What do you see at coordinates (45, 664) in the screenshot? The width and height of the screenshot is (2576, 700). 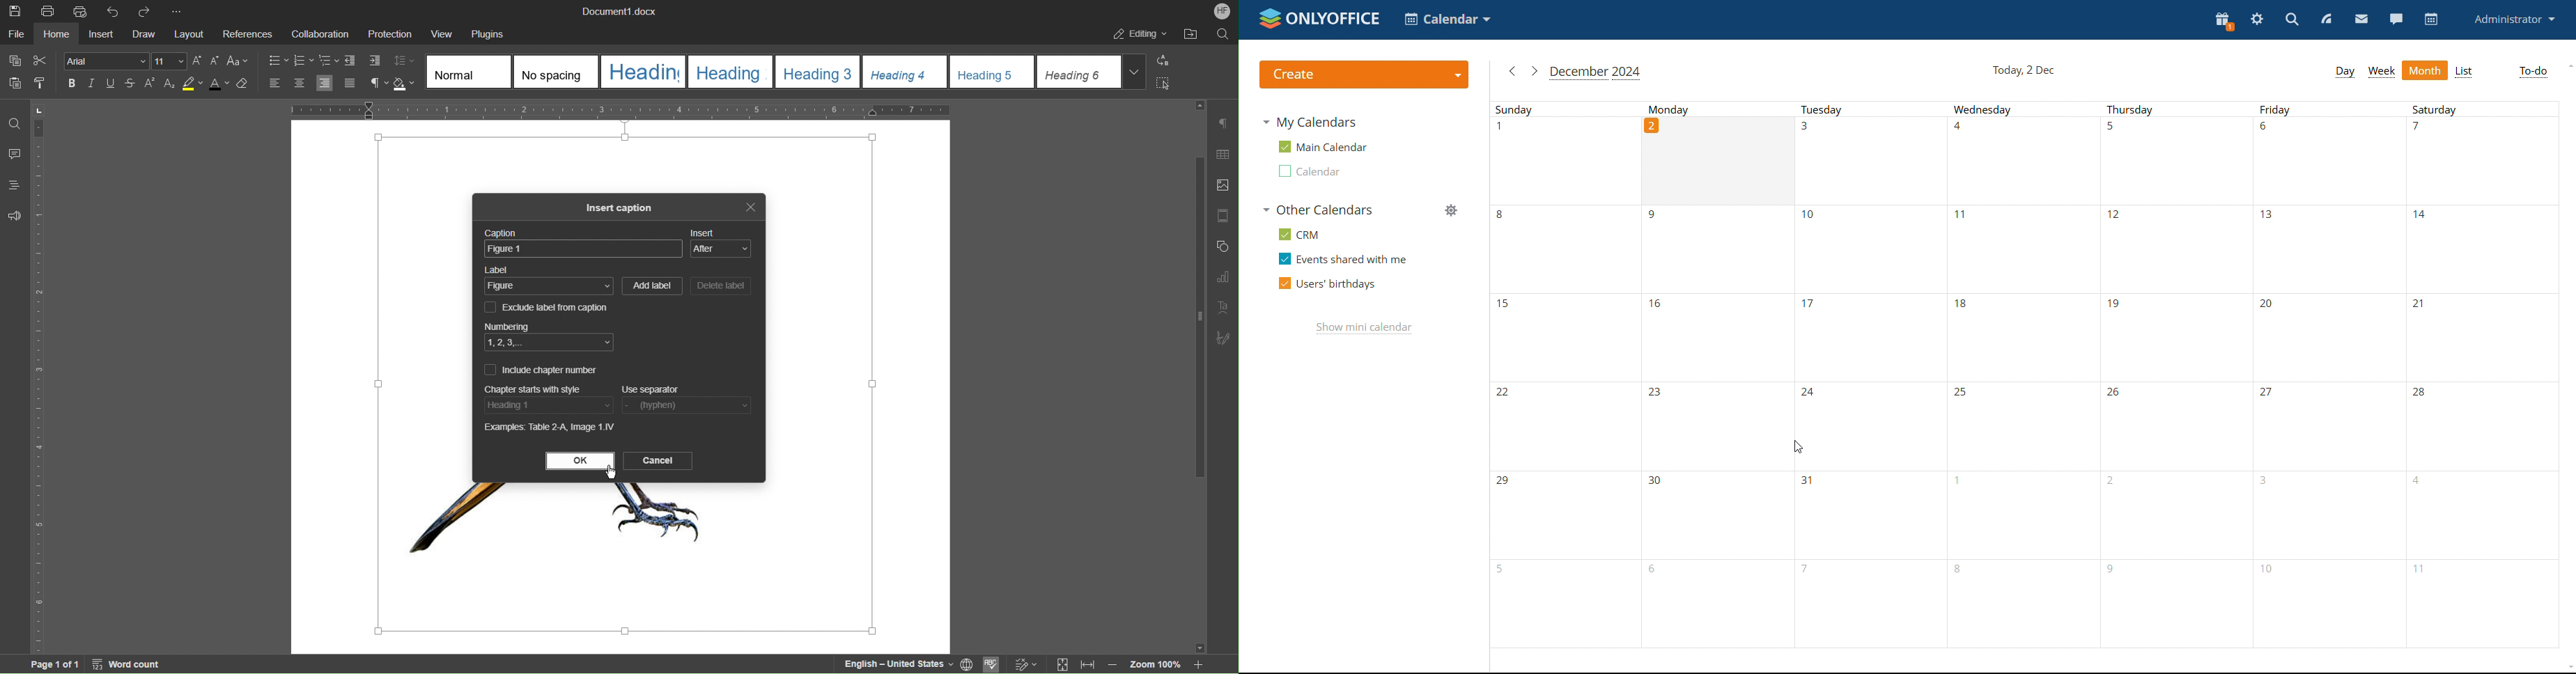 I see `Page 1 of 1` at bounding box center [45, 664].